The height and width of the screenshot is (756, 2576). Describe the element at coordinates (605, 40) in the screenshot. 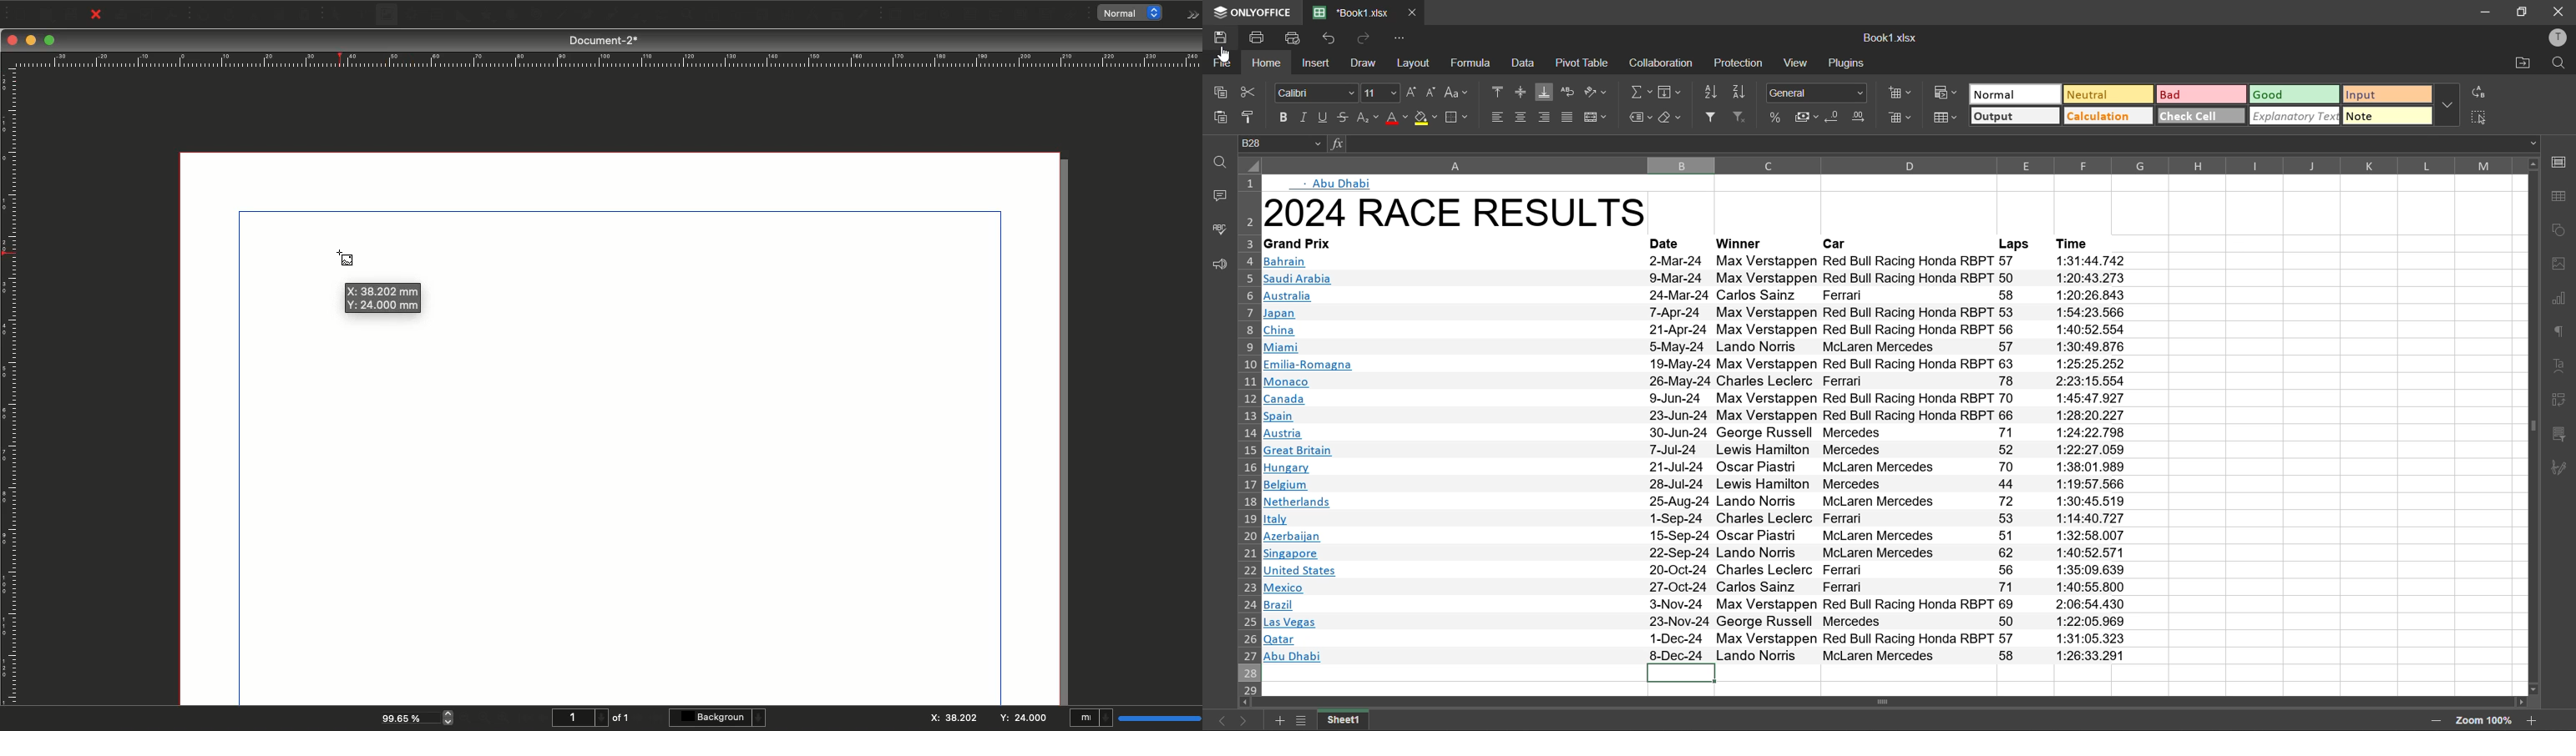

I see `Document-2*` at that location.